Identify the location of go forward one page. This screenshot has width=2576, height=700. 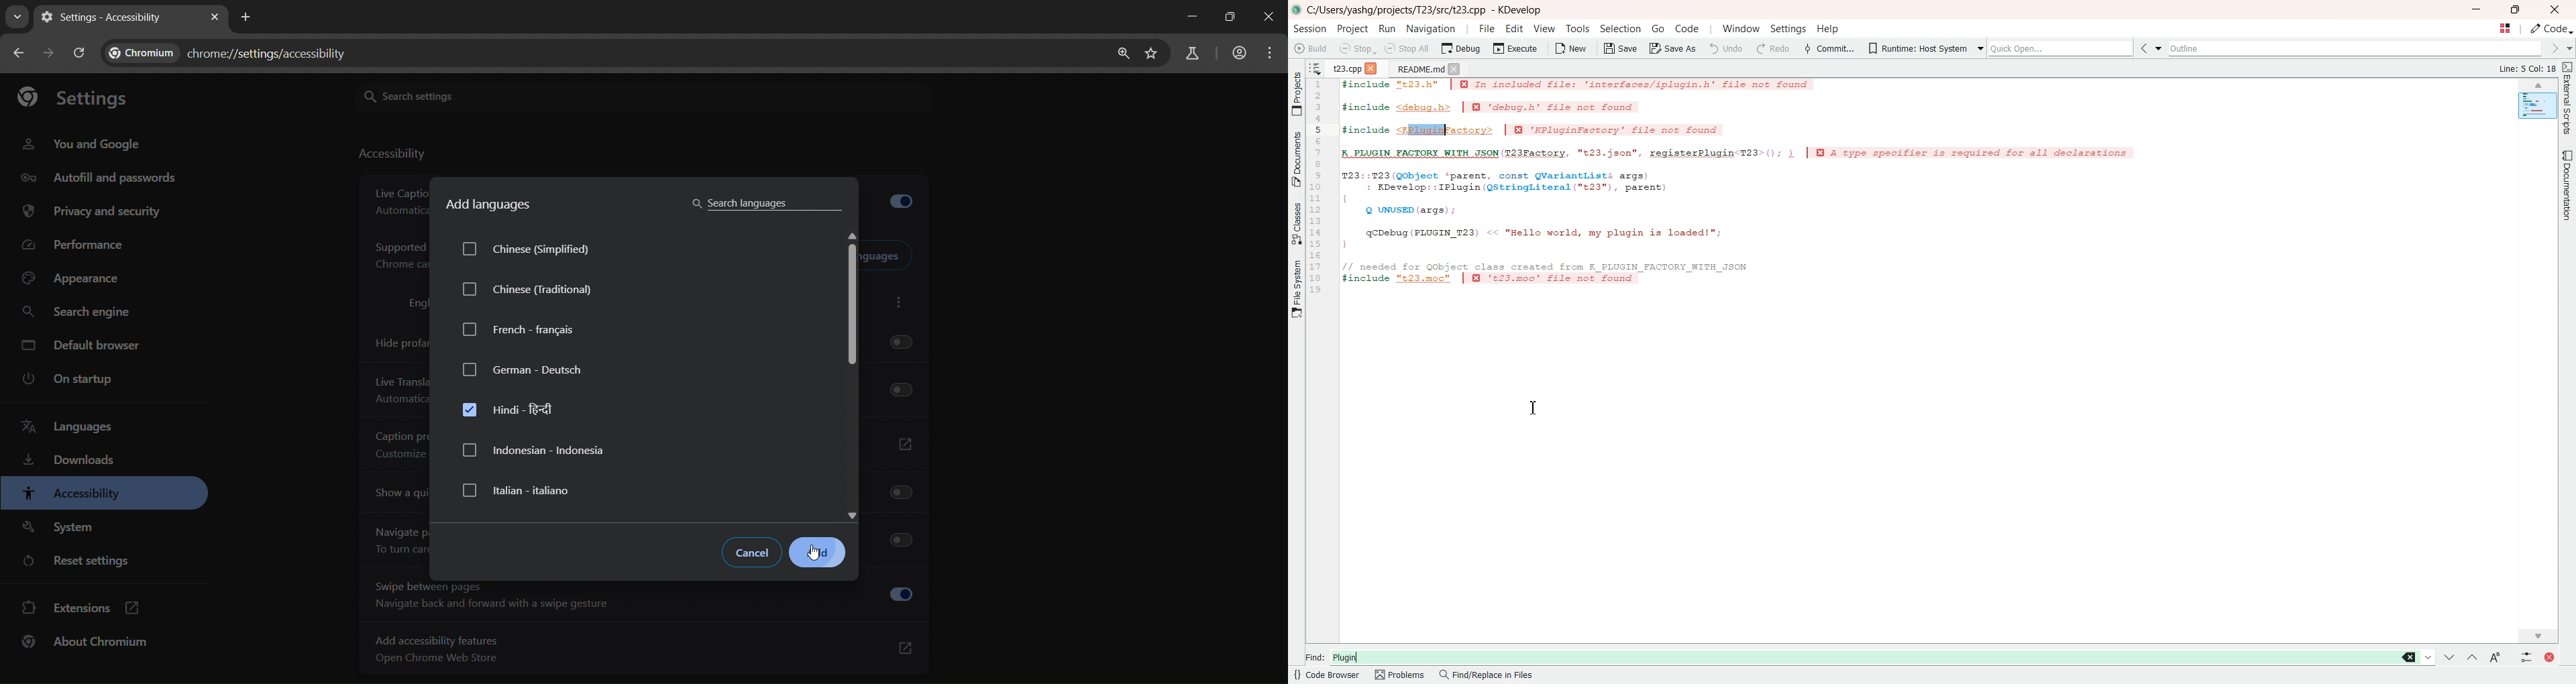
(51, 54).